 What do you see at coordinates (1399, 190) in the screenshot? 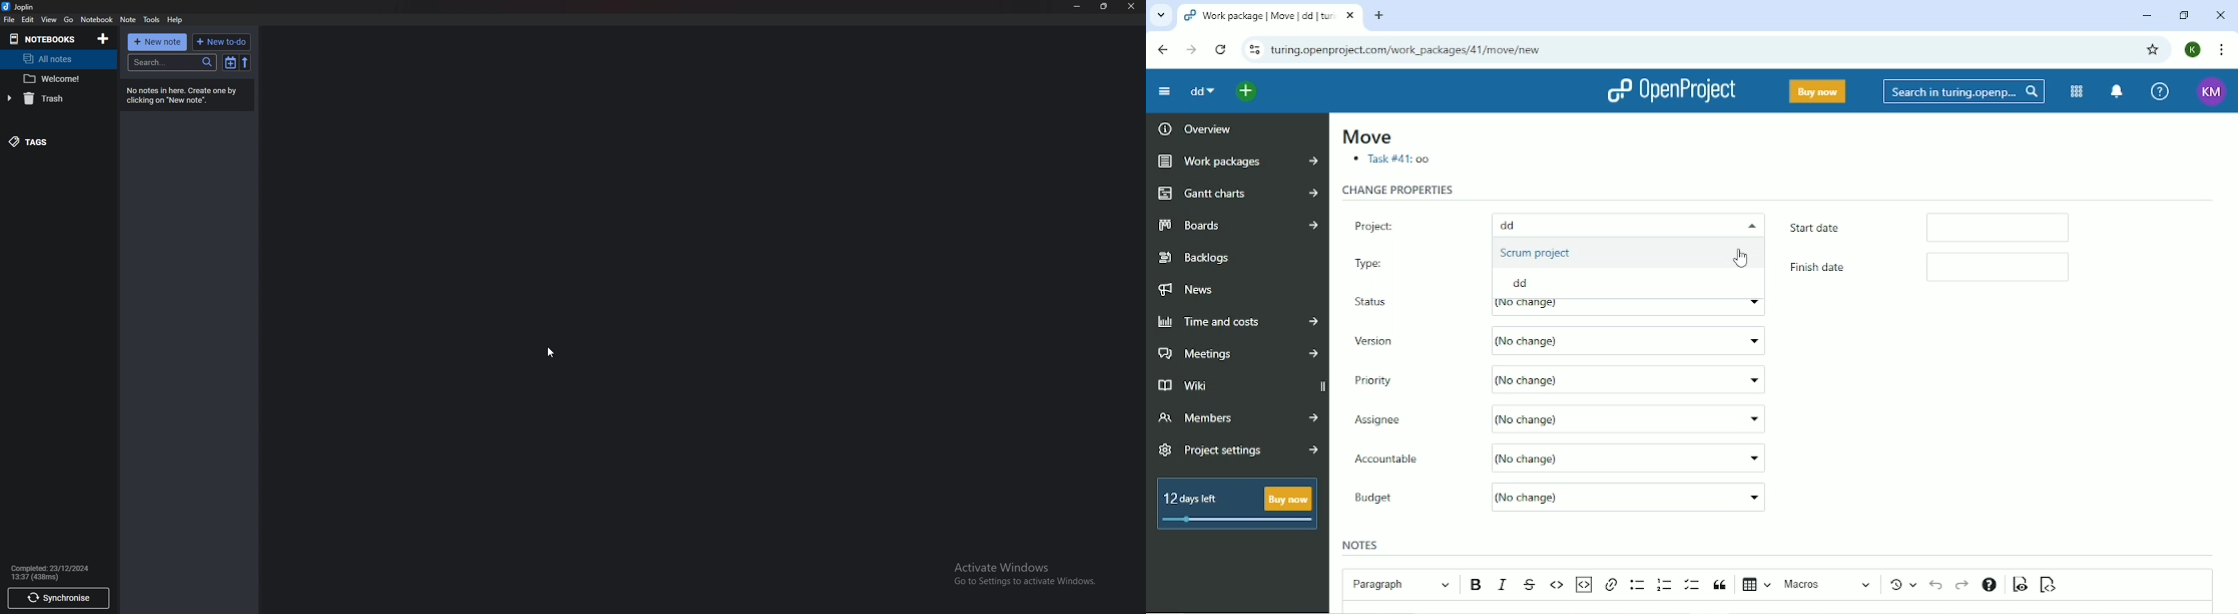
I see `Change properties` at bounding box center [1399, 190].